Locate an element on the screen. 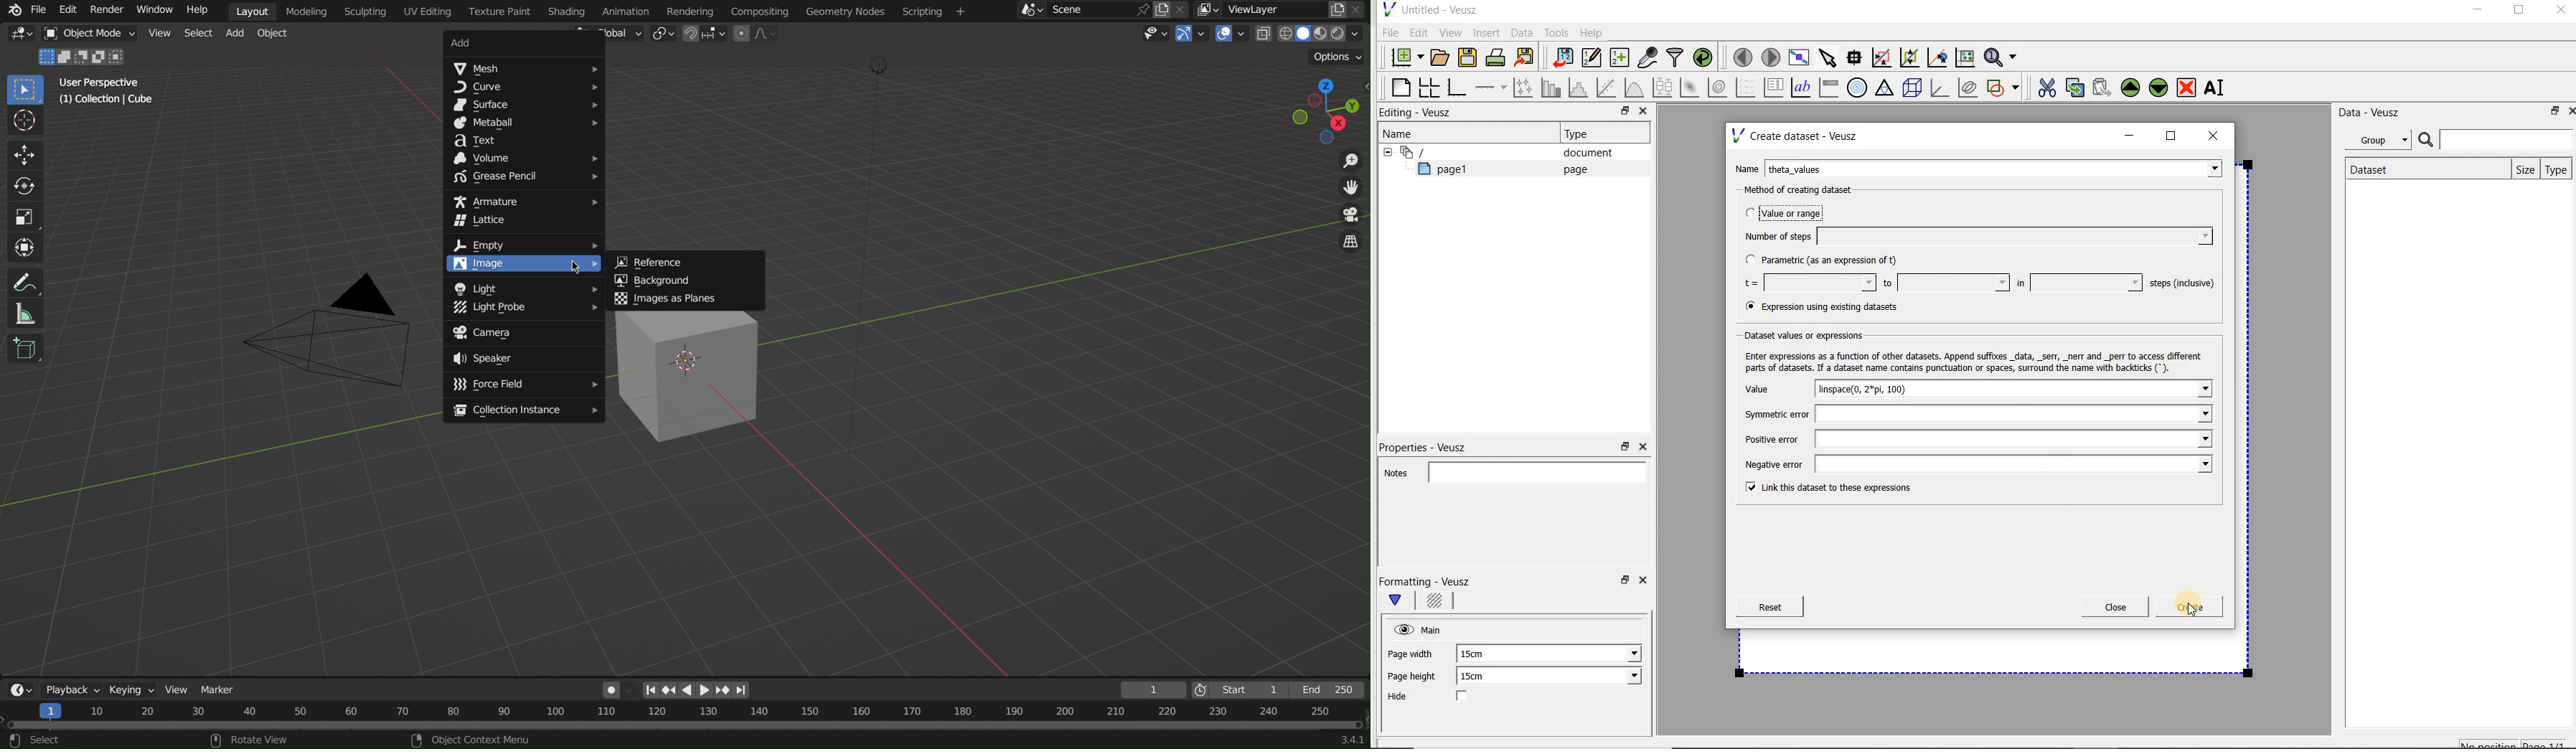  move to the previous page is located at coordinates (1744, 55).